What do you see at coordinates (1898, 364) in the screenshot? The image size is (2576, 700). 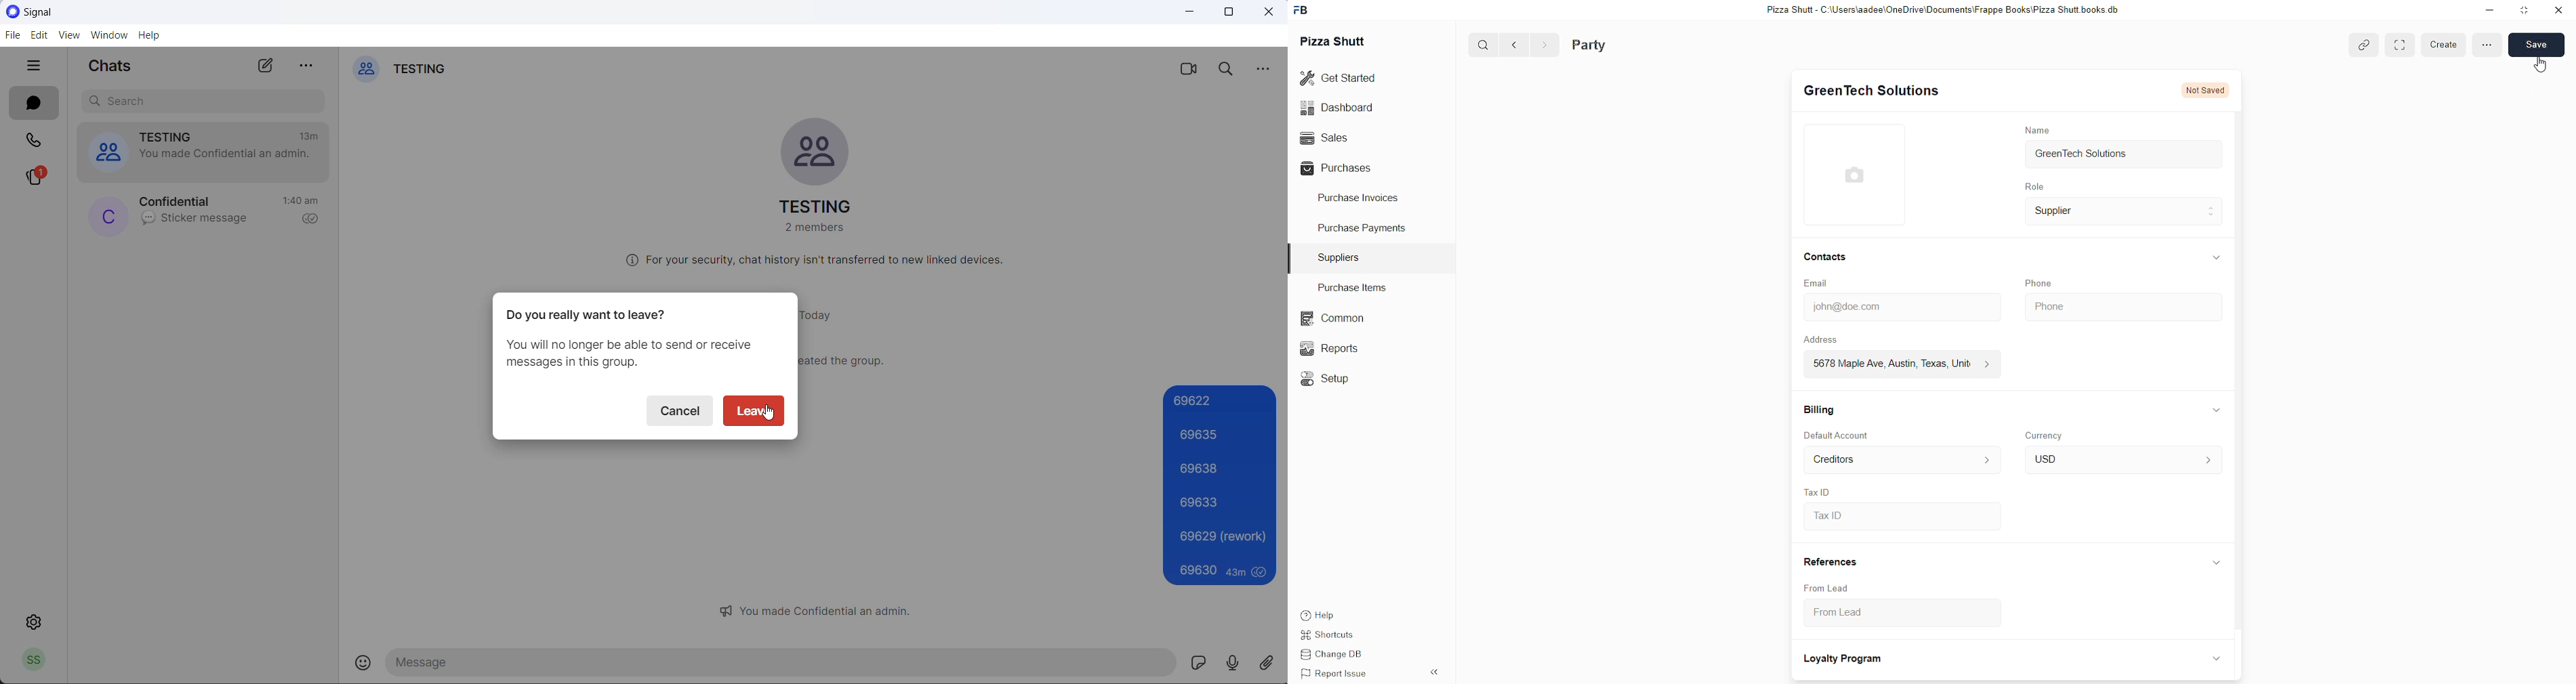 I see `B, C,fEngland, Denmark, 411006` at bounding box center [1898, 364].